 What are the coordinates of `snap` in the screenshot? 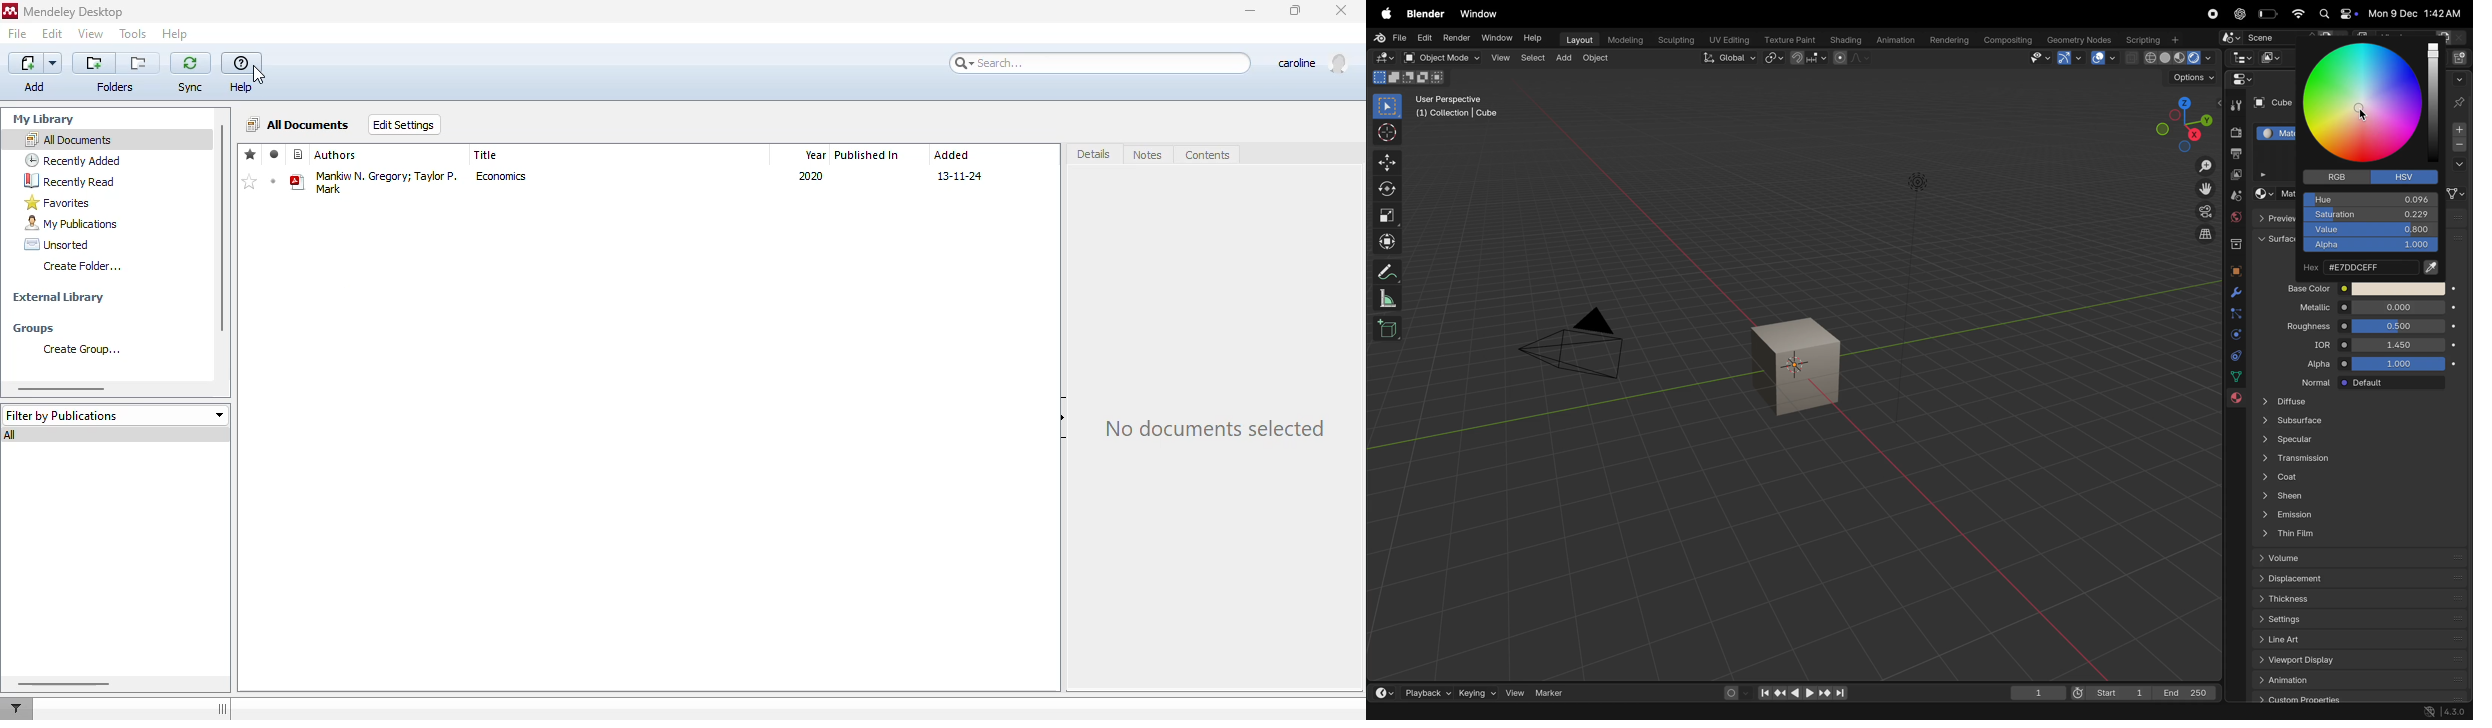 It's located at (1808, 59).